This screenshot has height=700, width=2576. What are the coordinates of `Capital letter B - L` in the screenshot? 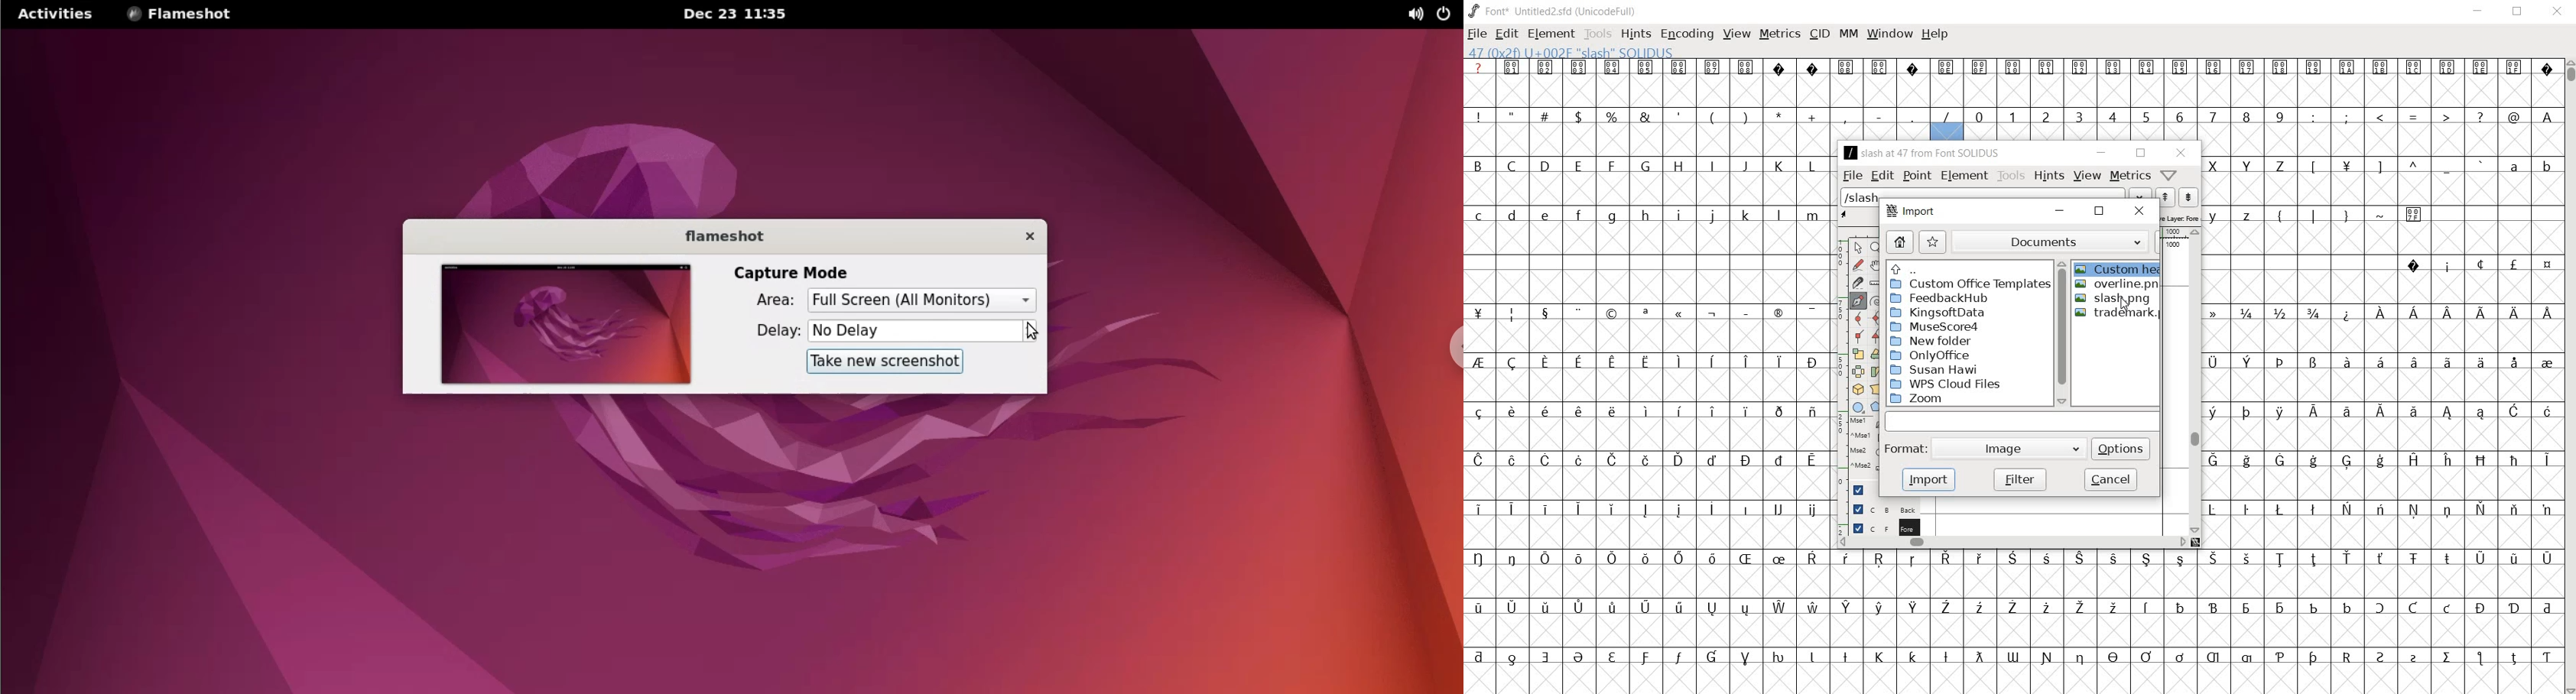 It's located at (1644, 166).